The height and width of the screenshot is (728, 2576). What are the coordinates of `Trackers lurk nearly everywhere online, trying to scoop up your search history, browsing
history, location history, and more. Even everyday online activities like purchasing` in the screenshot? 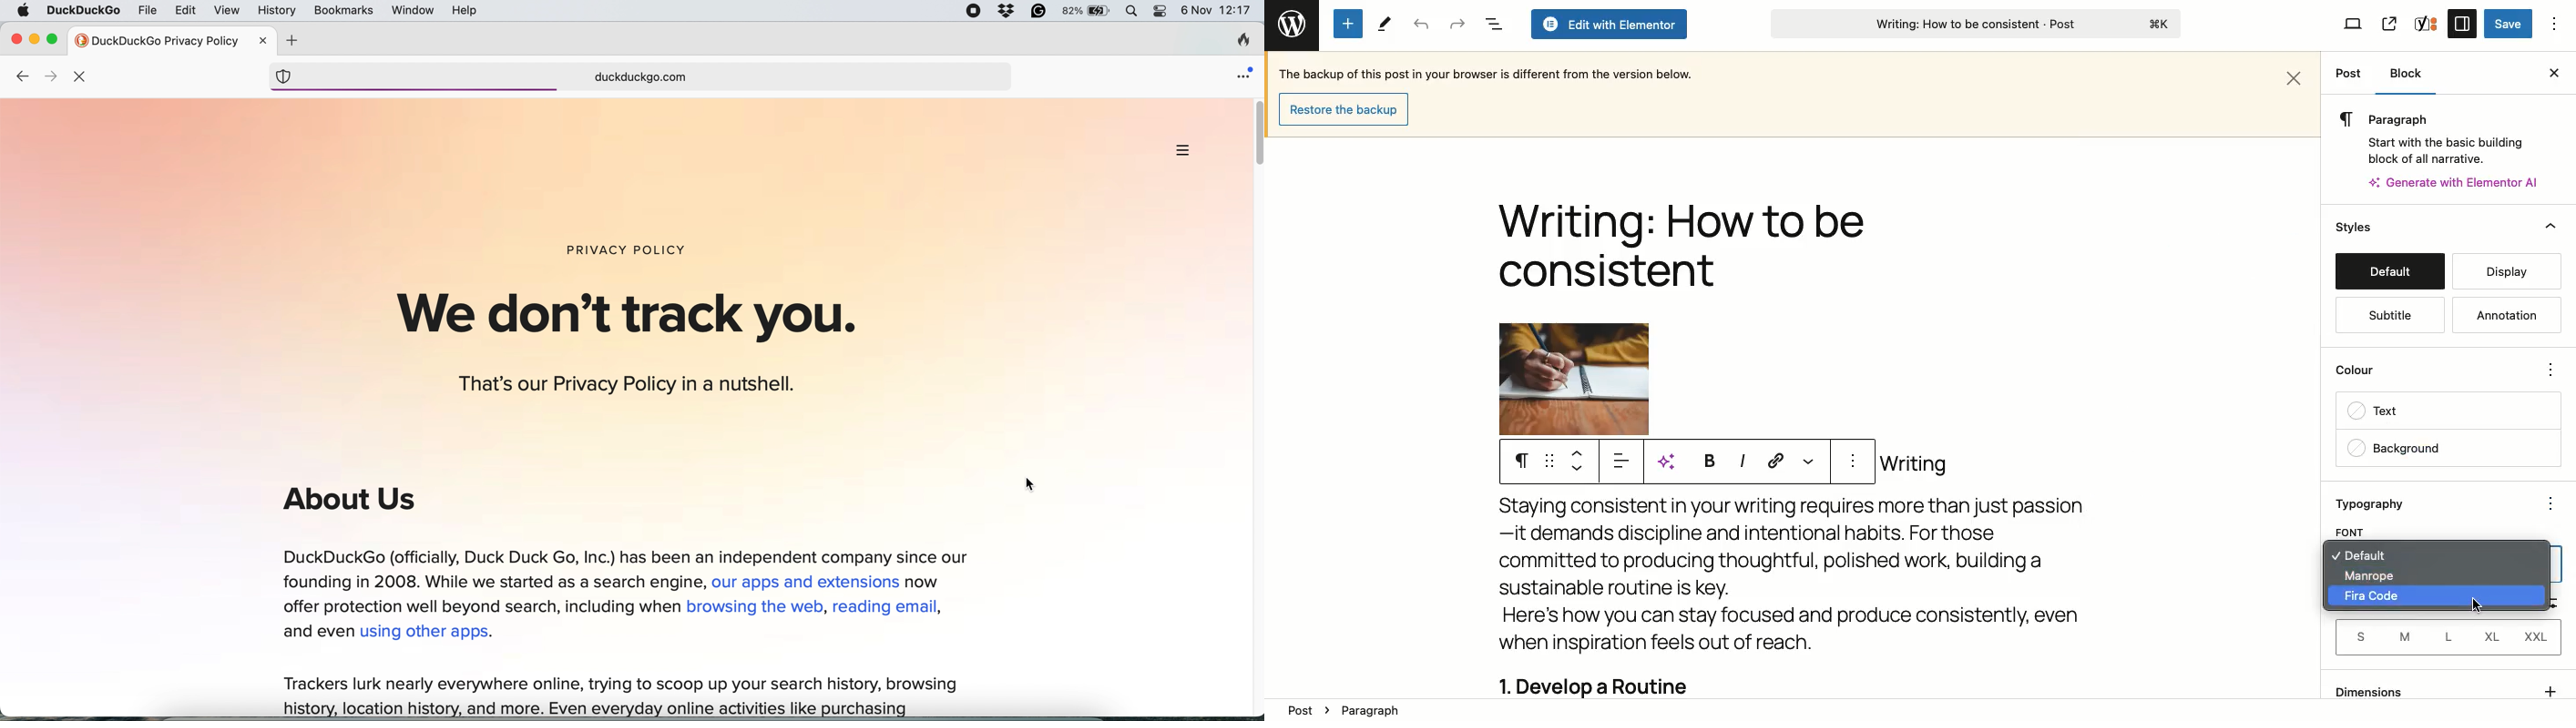 It's located at (621, 696).